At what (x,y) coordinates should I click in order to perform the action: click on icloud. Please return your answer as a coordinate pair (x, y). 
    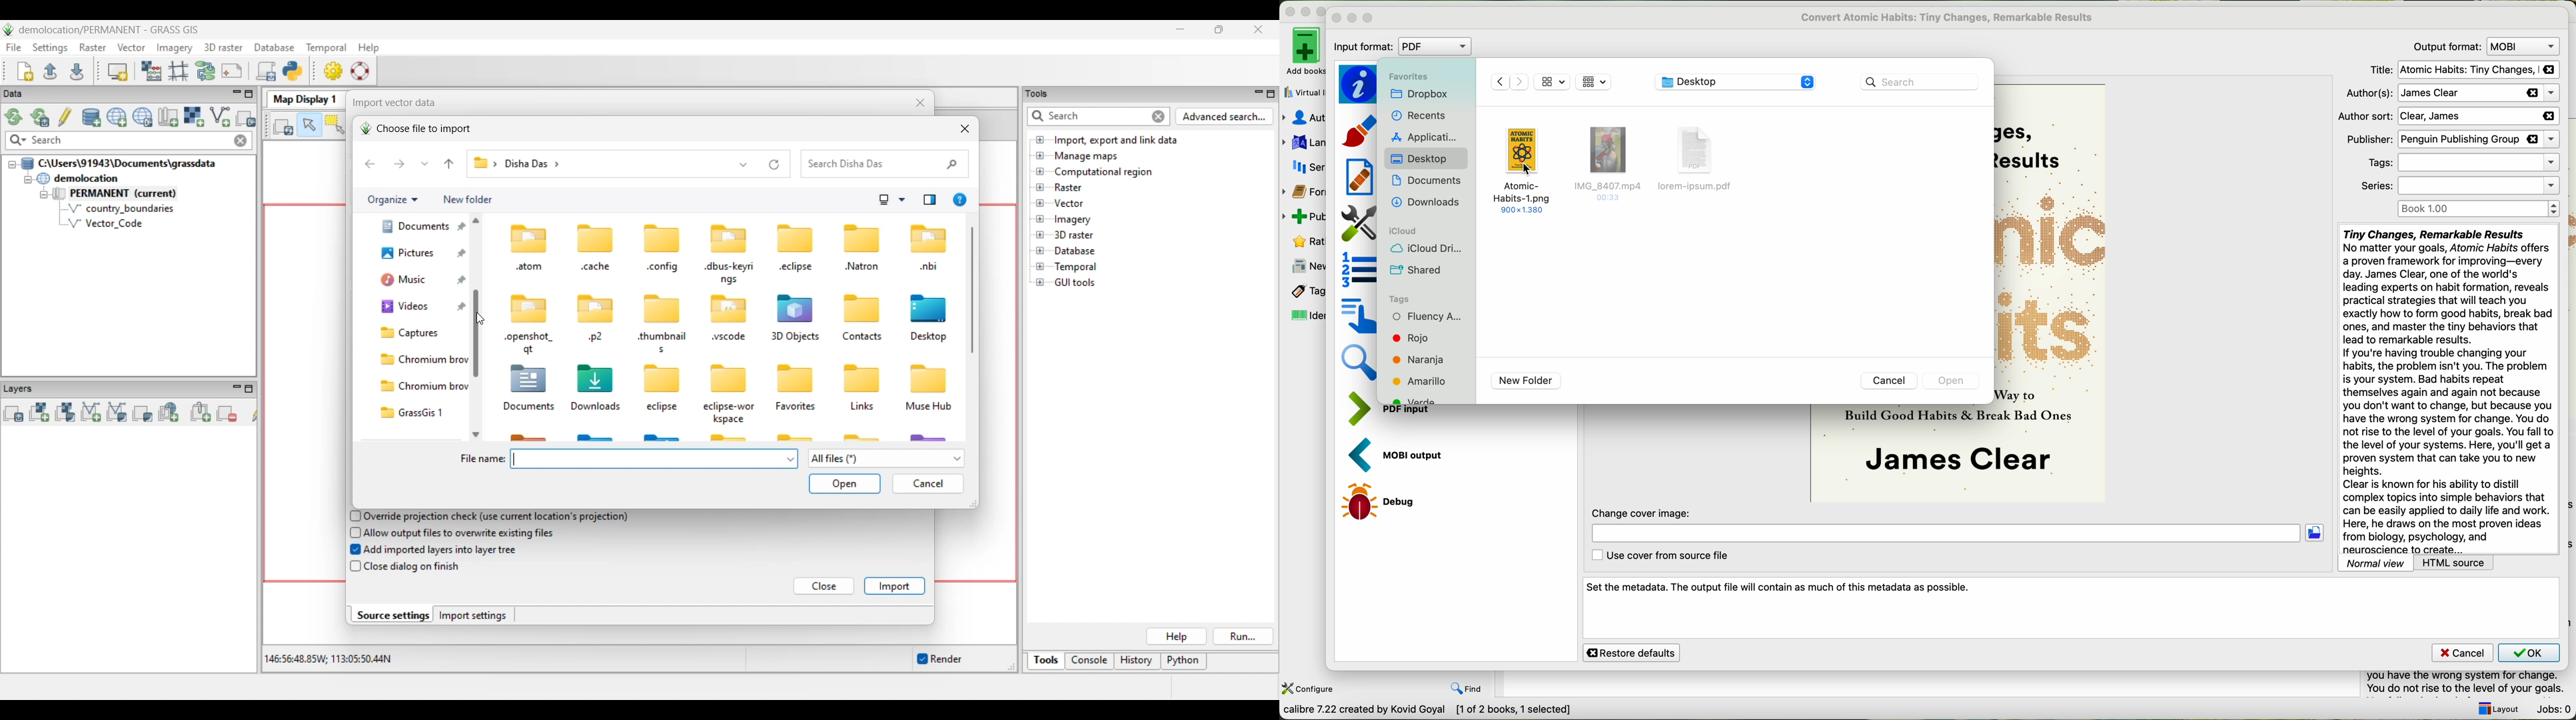
    Looking at the image, I should click on (1406, 231).